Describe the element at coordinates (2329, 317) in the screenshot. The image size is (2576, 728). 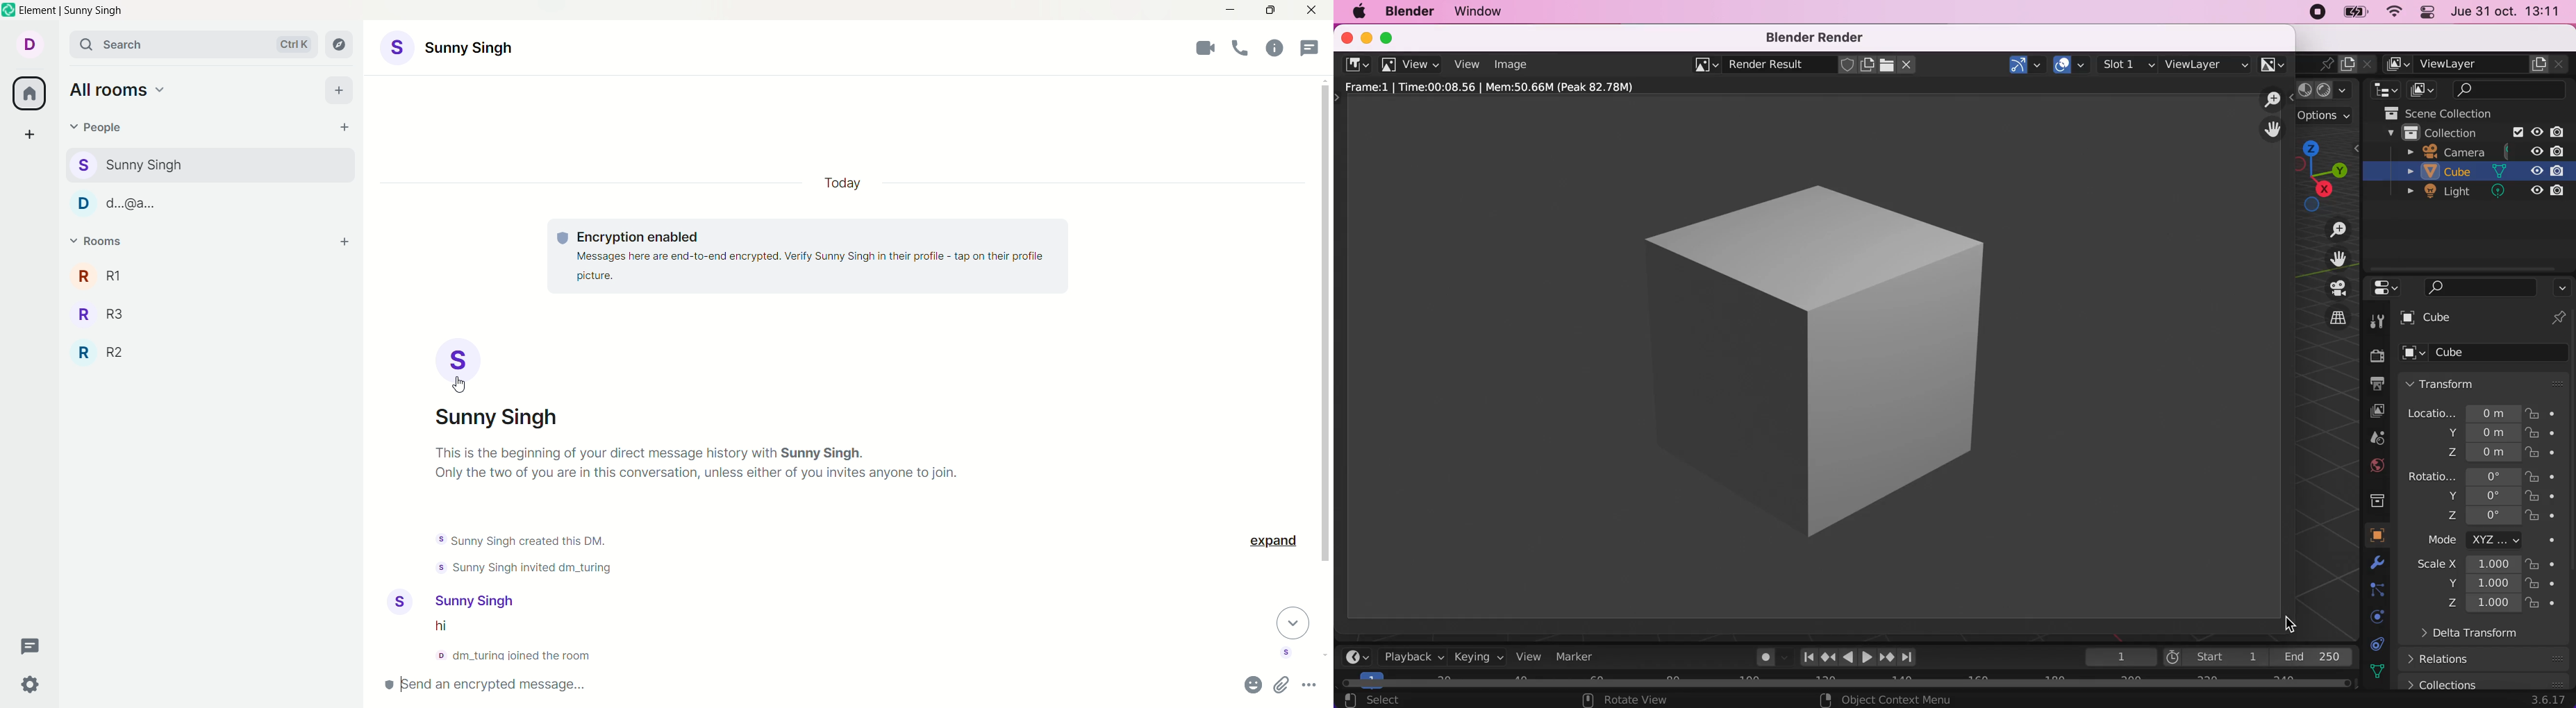
I see `switch the current view` at that location.